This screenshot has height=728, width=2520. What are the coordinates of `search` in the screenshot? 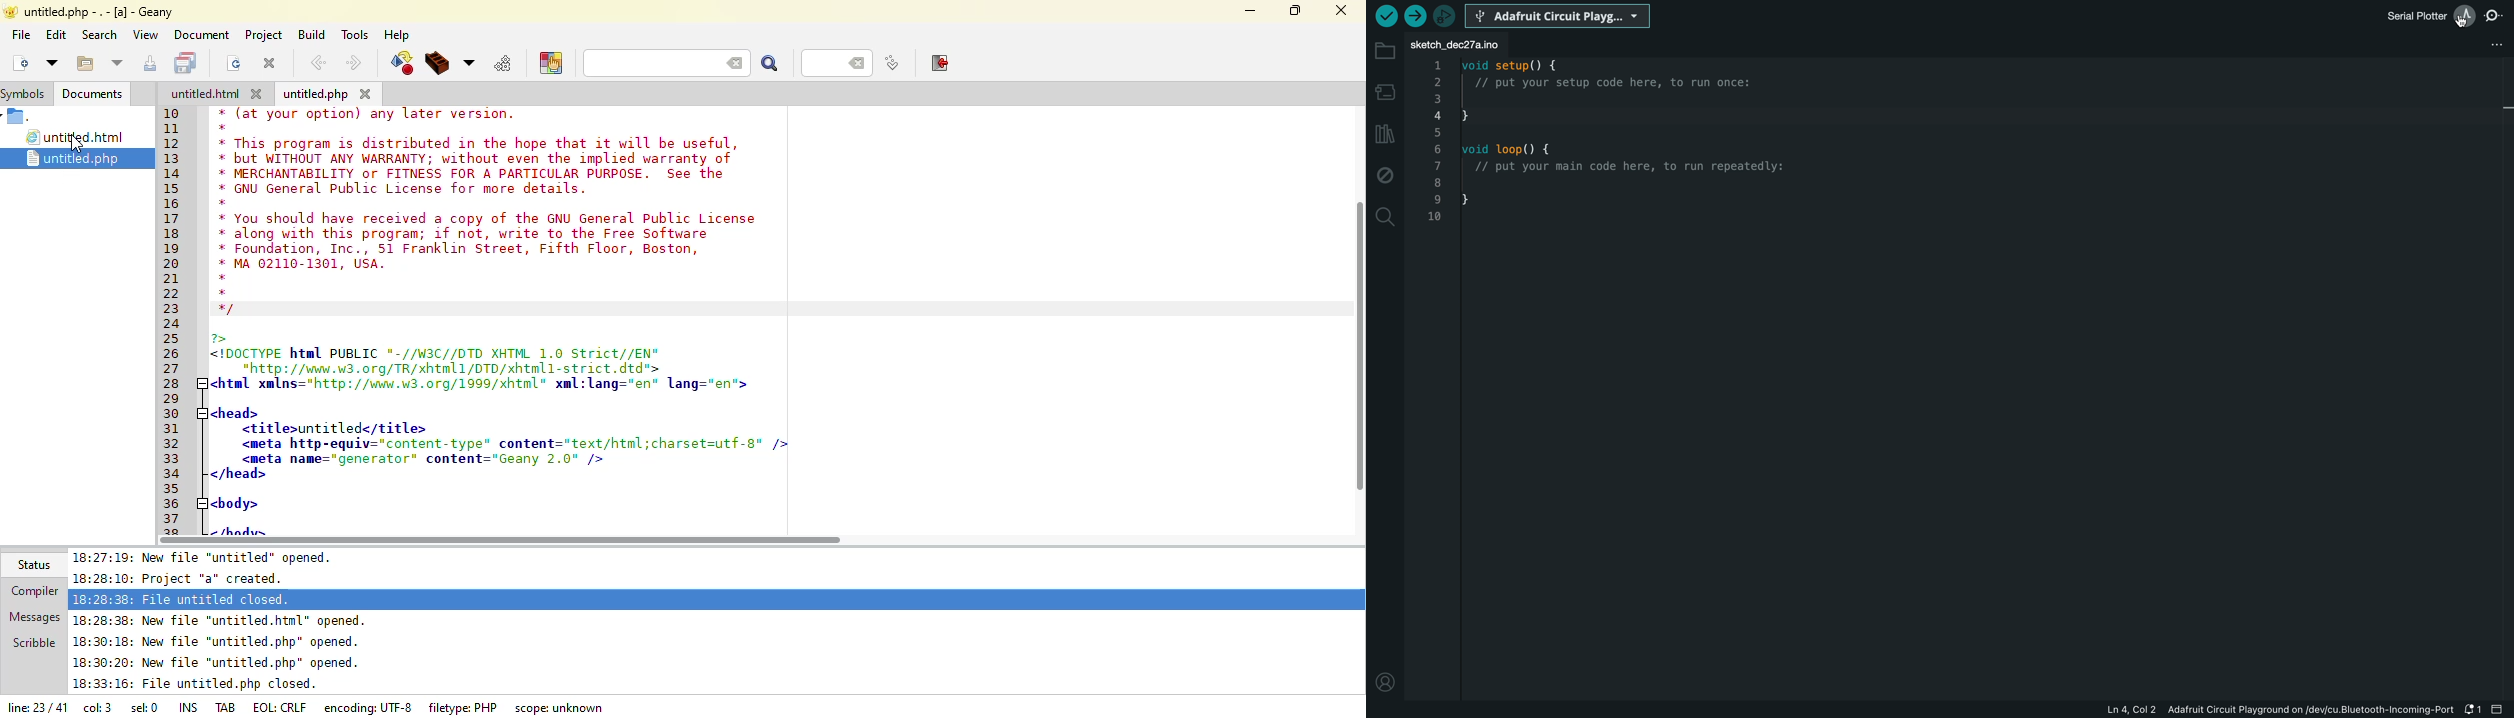 It's located at (771, 66).